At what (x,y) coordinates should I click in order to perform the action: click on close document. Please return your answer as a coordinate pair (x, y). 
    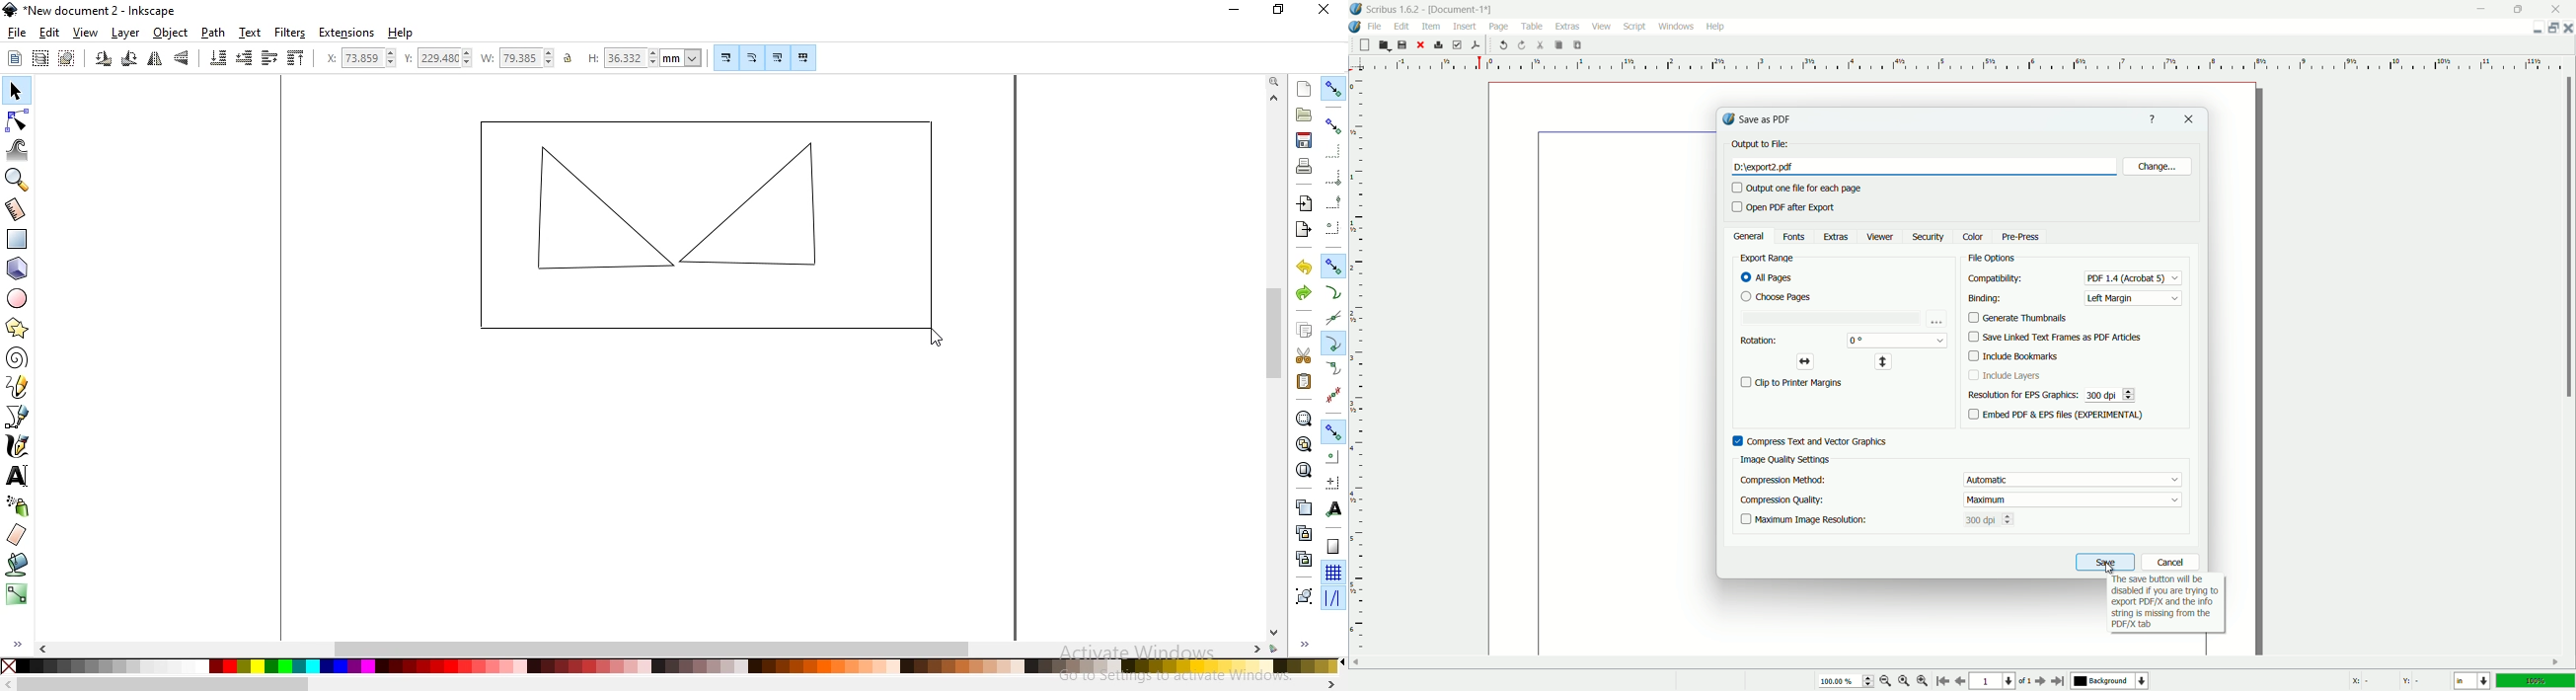
    Looking at the image, I should click on (2187, 120).